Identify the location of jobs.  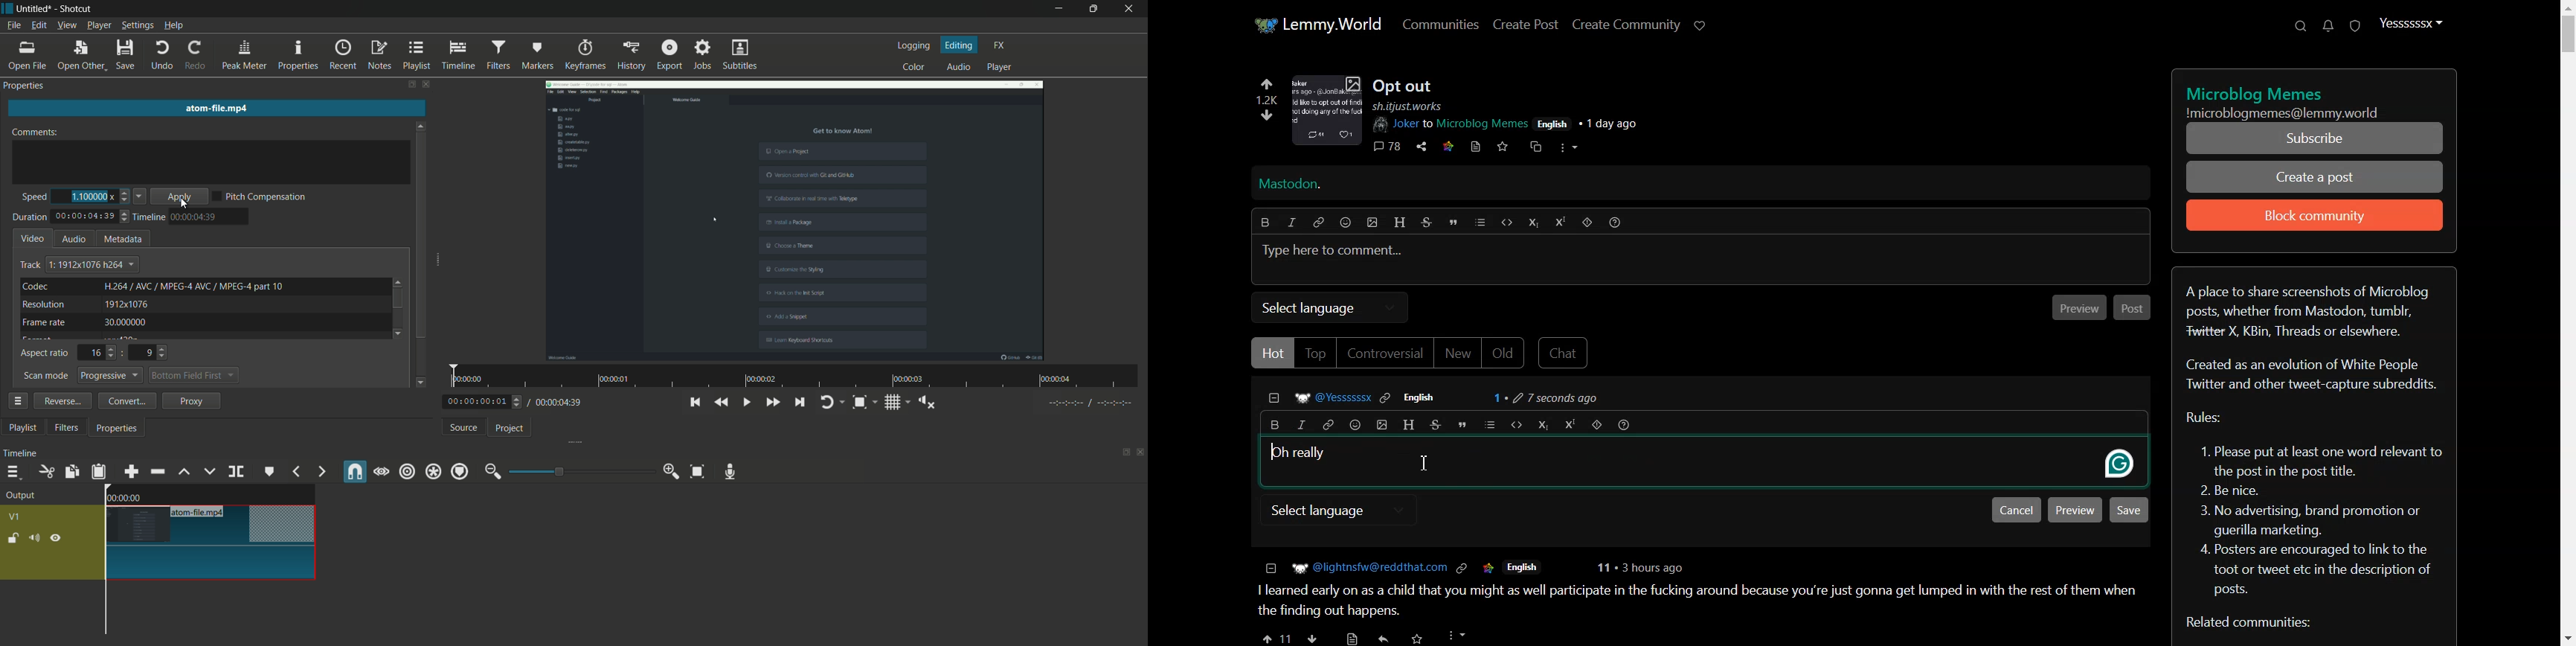
(702, 54).